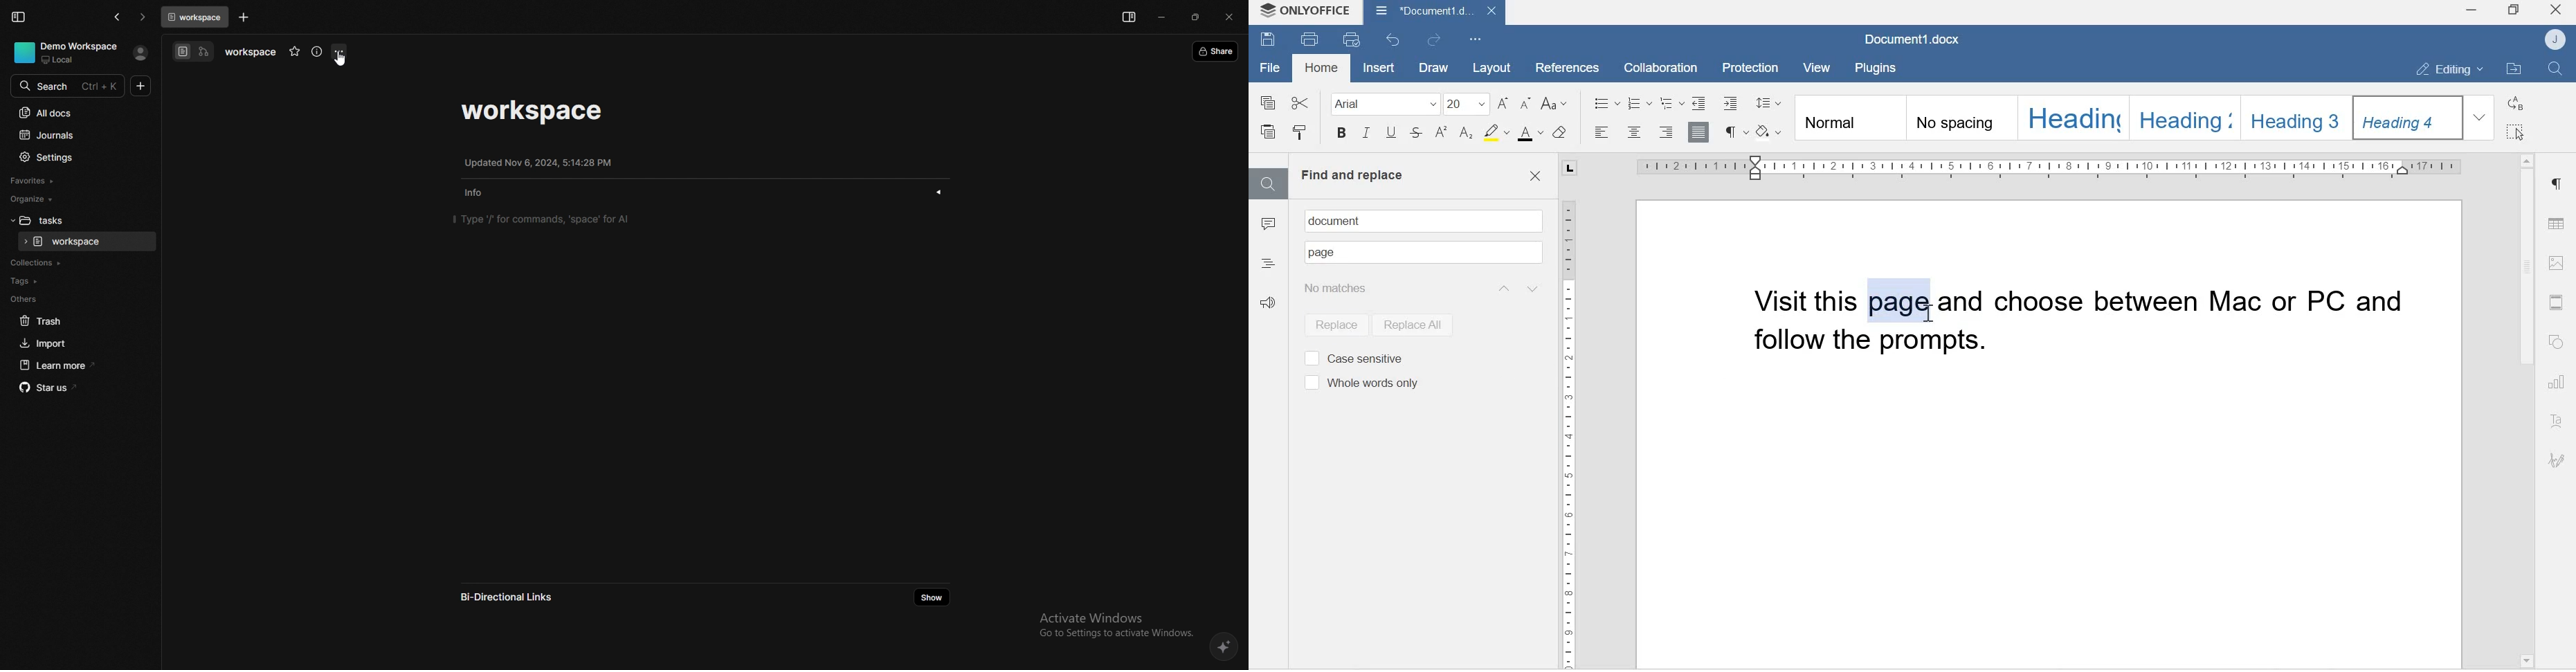  I want to click on Itallics, so click(1366, 134).